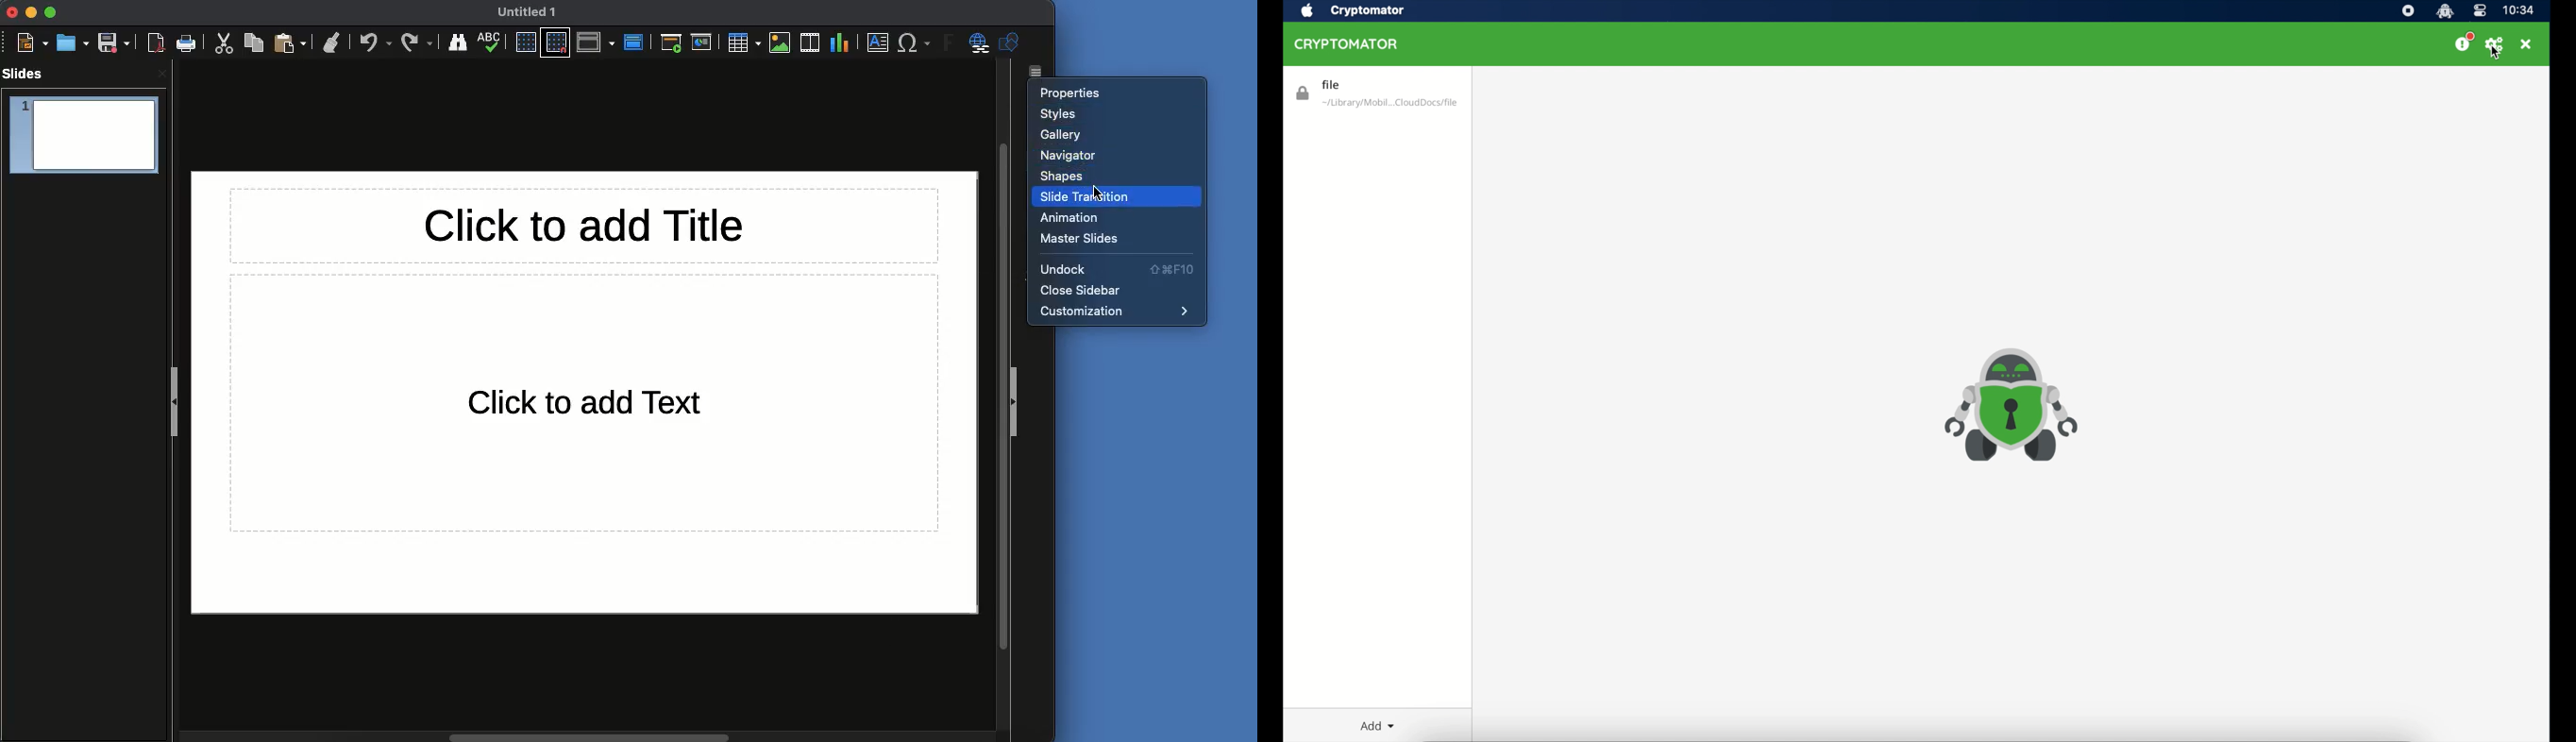 The height and width of the screenshot is (756, 2576). I want to click on Start from current slide, so click(701, 42).